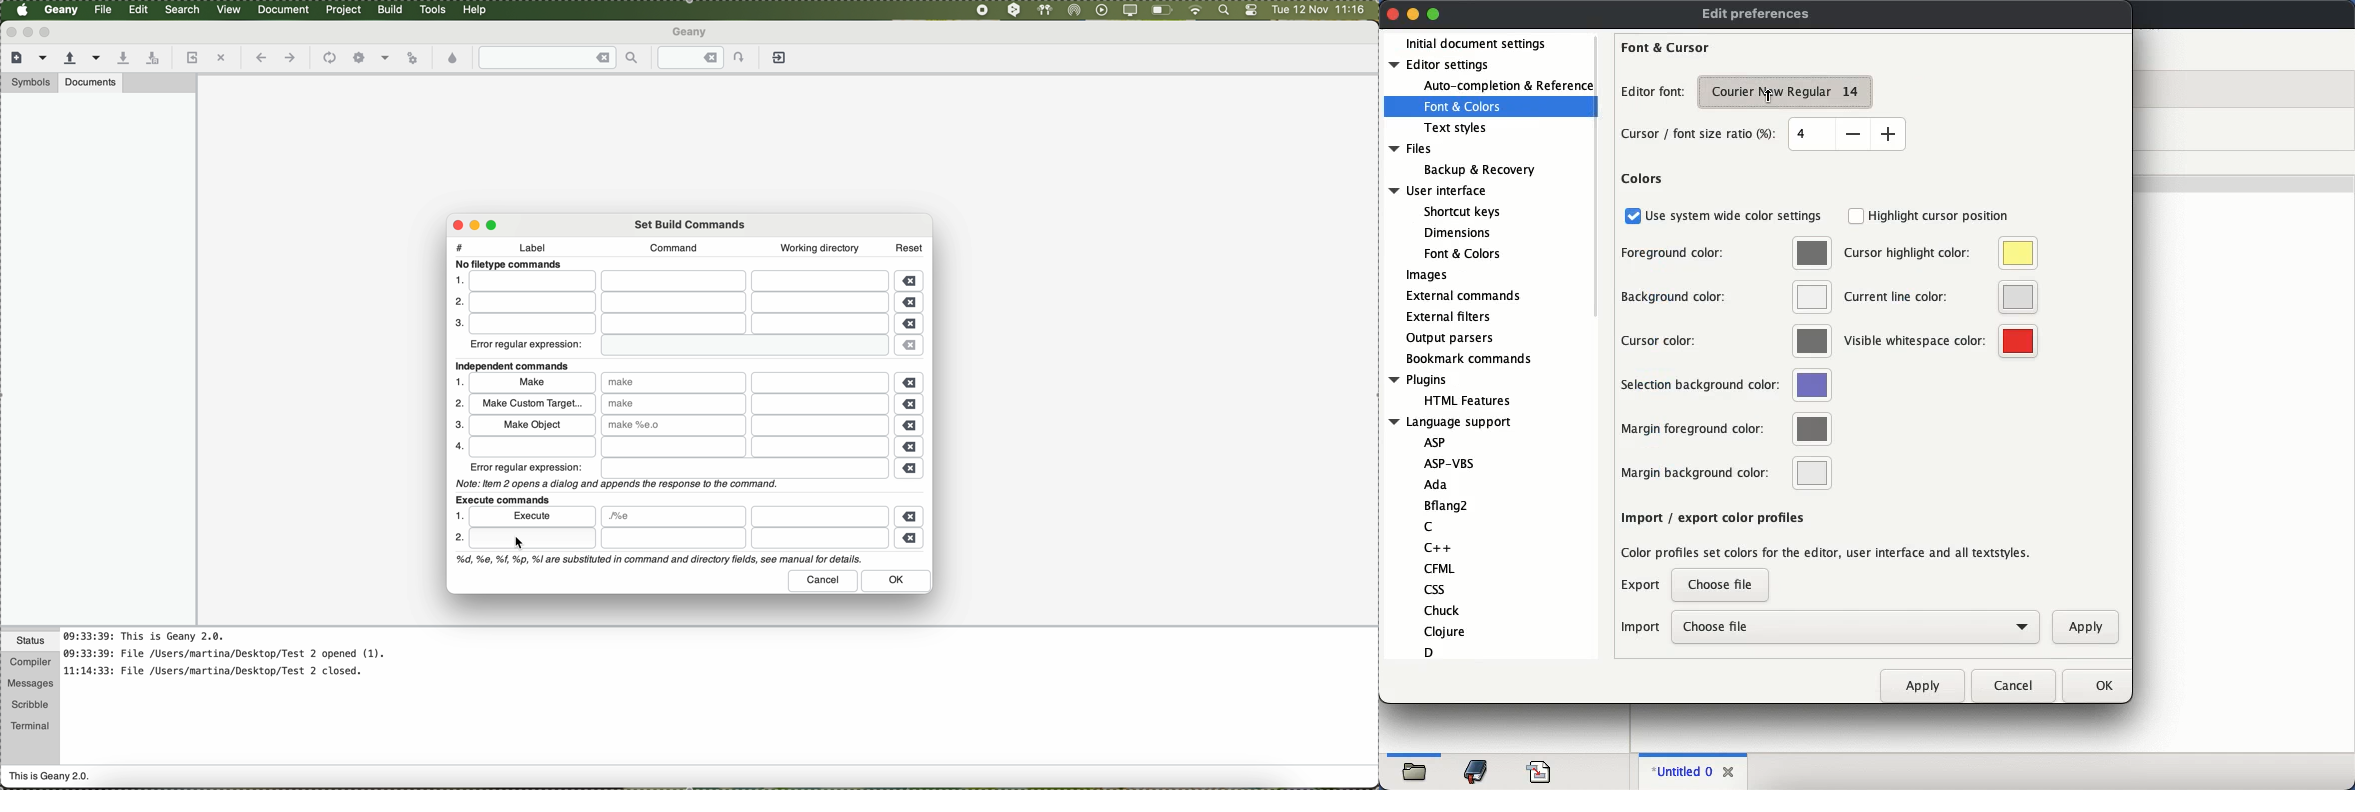 The height and width of the screenshot is (812, 2380). I want to click on import, so click(1640, 628).